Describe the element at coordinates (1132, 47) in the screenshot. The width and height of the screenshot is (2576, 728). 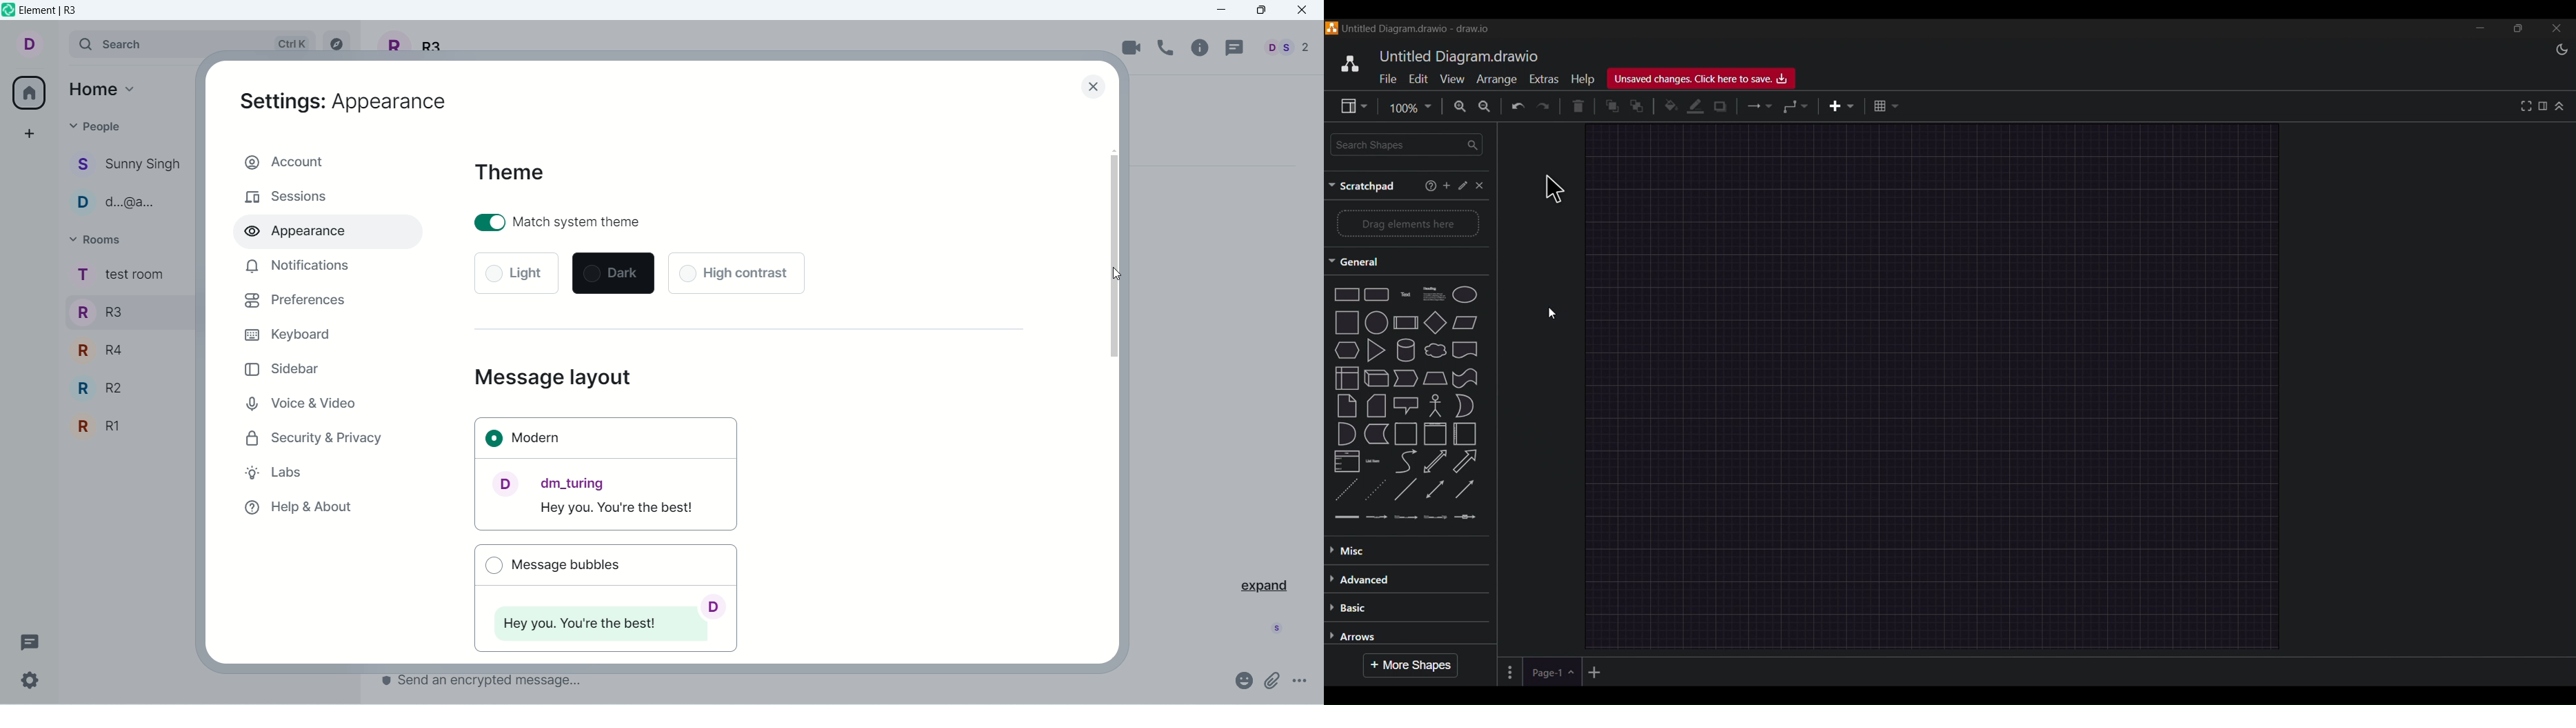
I see `video call` at that location.